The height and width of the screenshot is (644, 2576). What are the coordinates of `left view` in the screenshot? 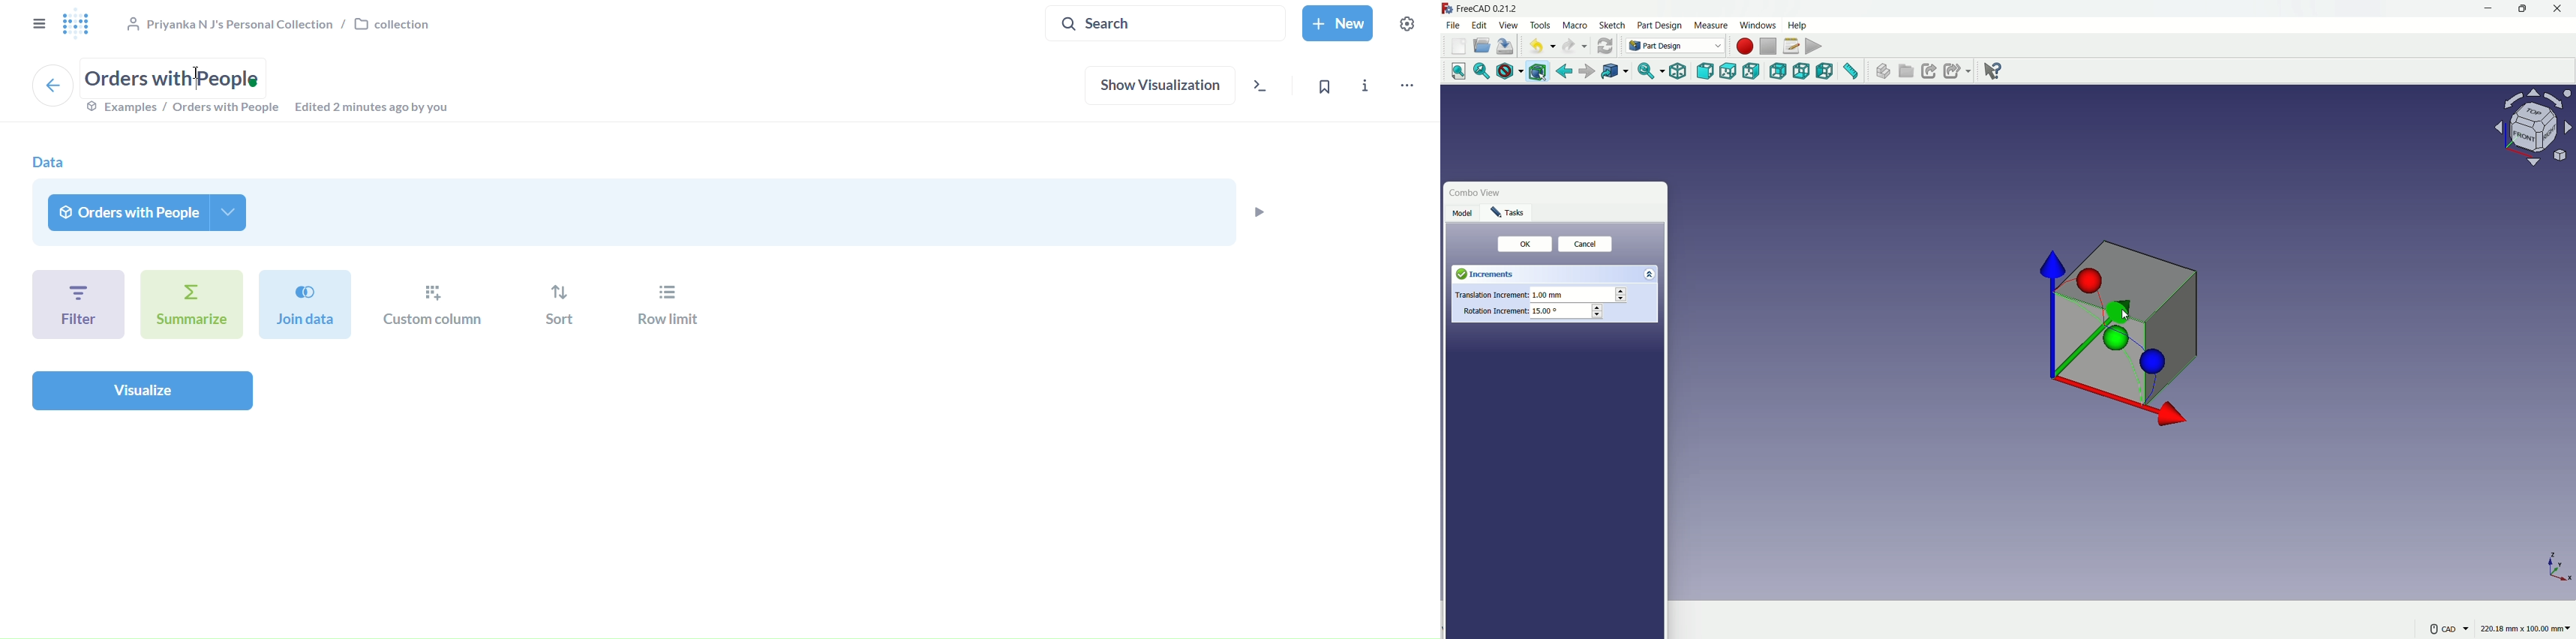 It's located at (1826, 72).